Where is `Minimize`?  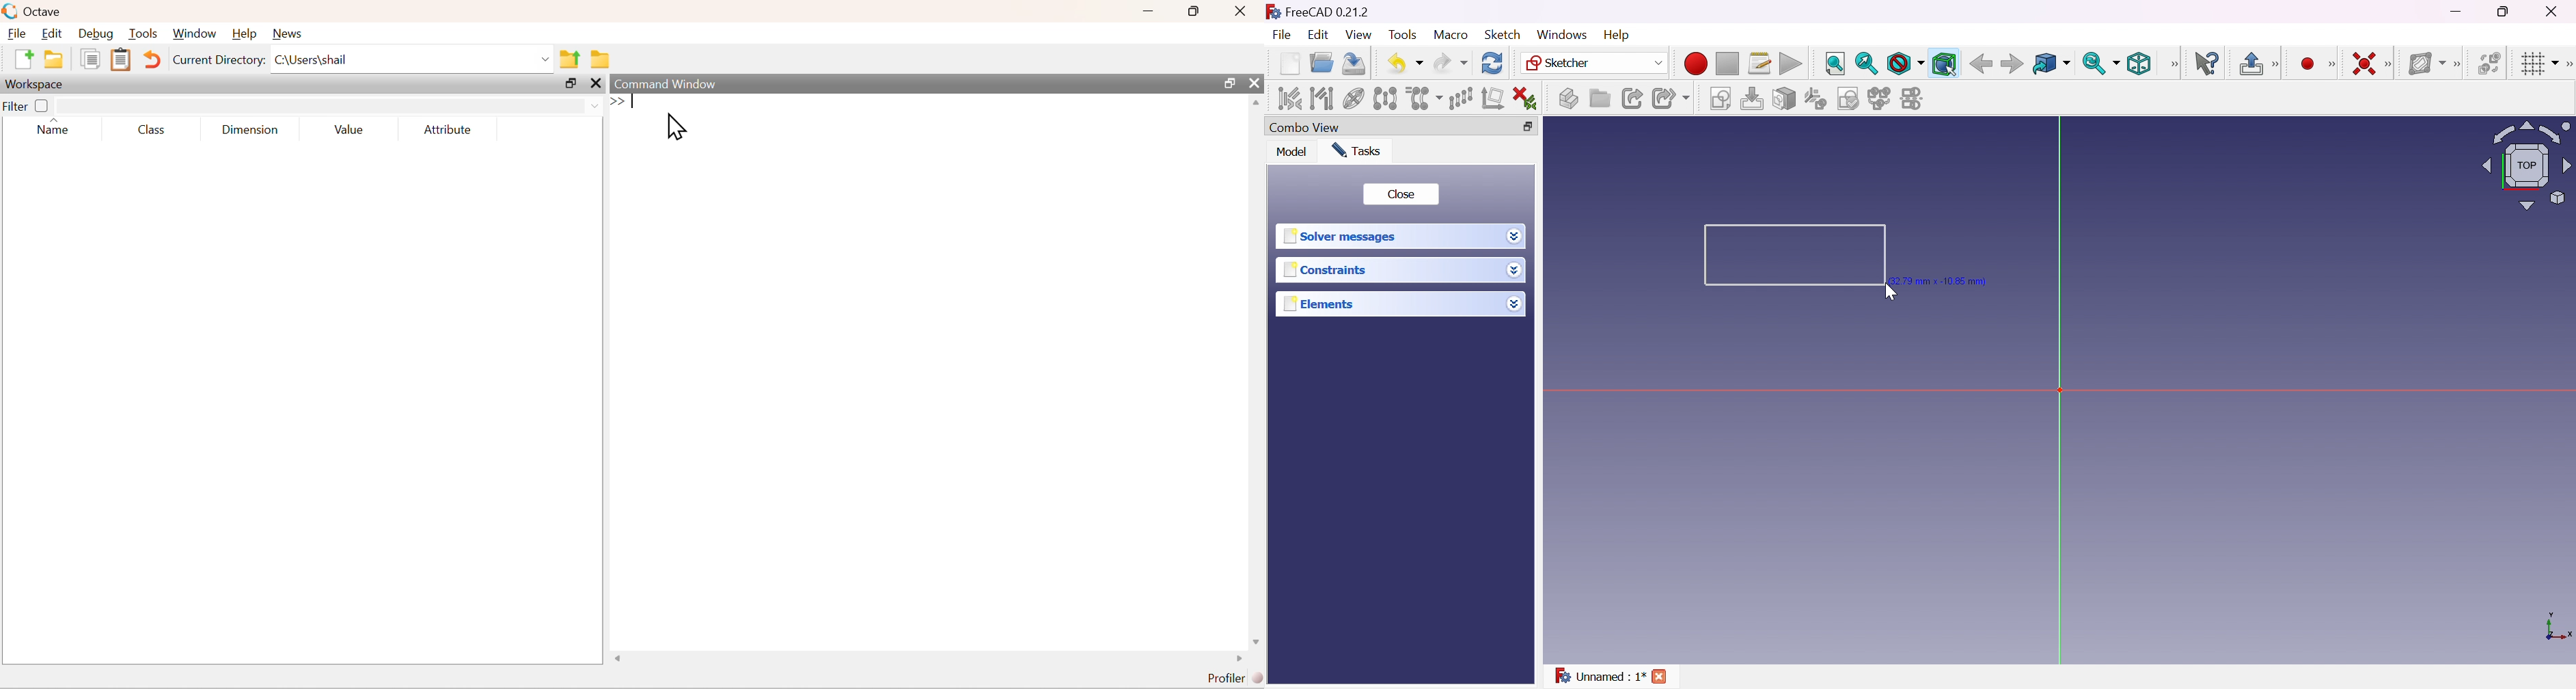 Minimize is located at coordinates (2456, 11).